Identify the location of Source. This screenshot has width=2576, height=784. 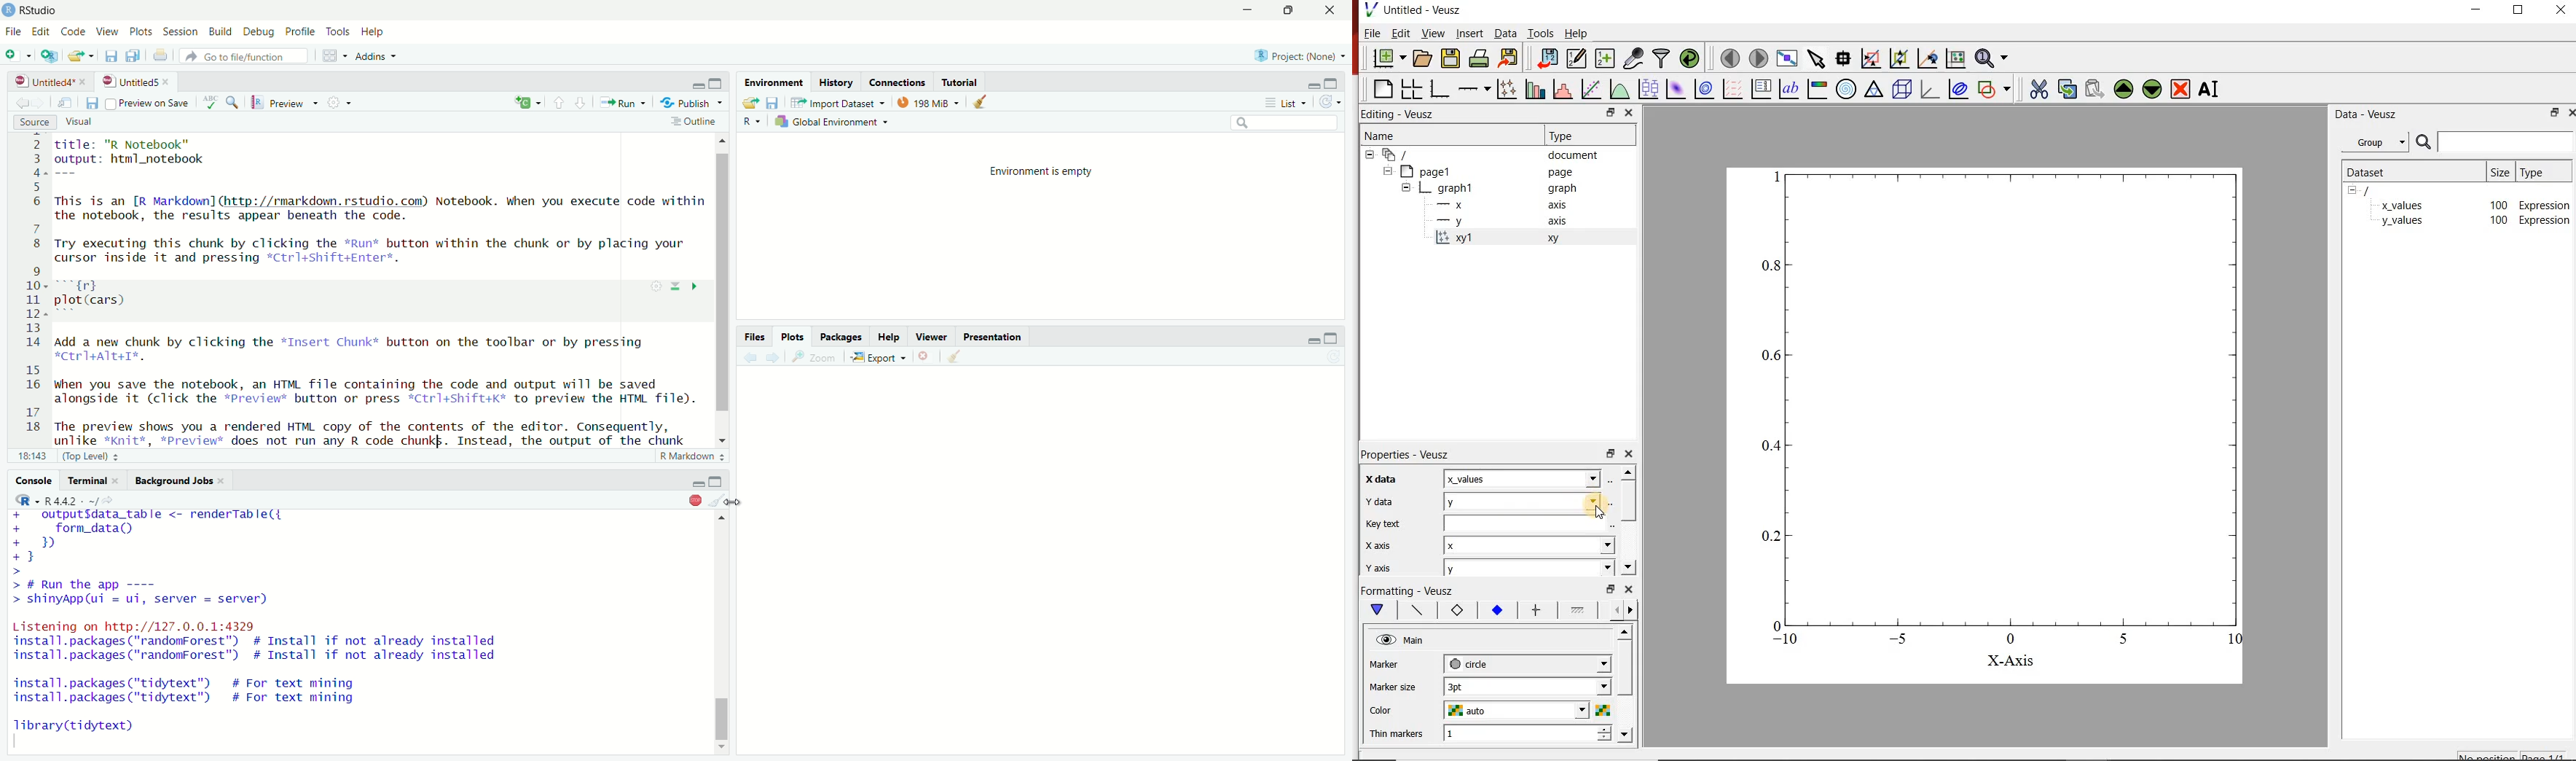
(35, 123).